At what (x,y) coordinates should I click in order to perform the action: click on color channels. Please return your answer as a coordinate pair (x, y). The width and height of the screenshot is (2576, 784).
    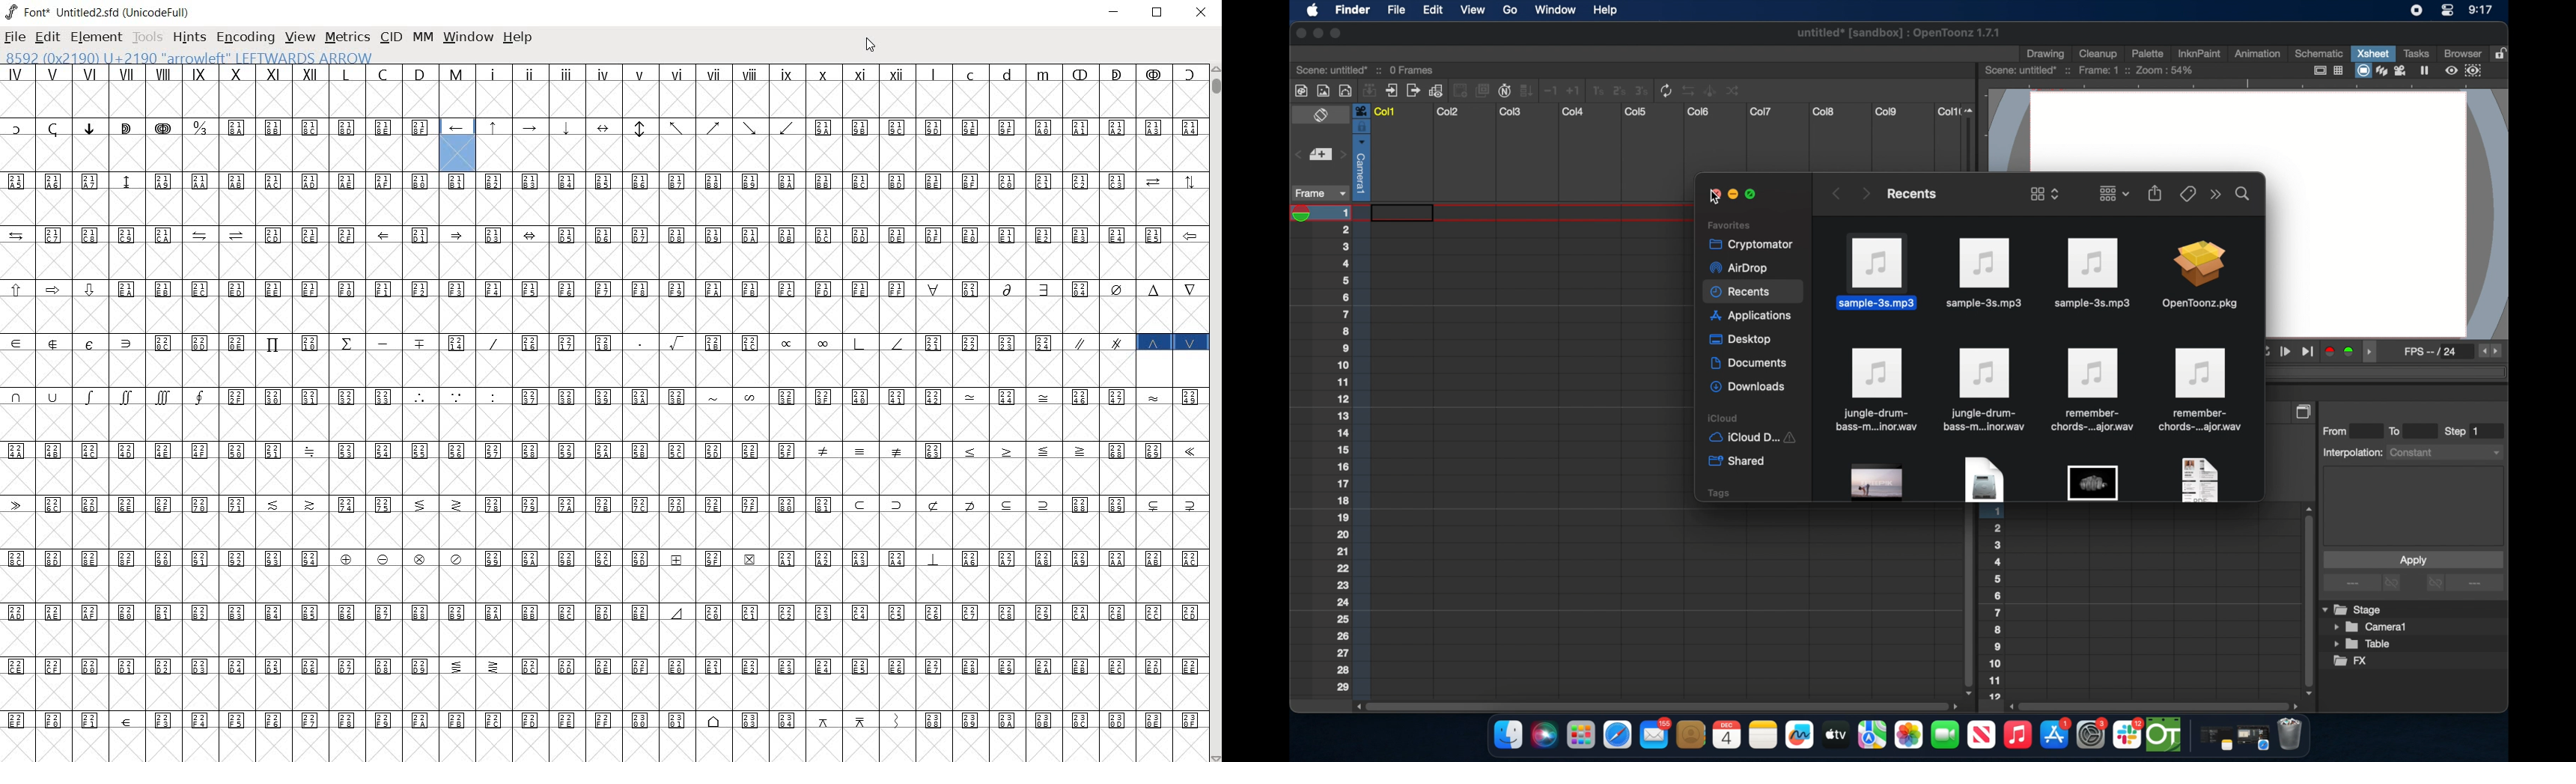
    Looking at the image, I should click on (2341, 351).